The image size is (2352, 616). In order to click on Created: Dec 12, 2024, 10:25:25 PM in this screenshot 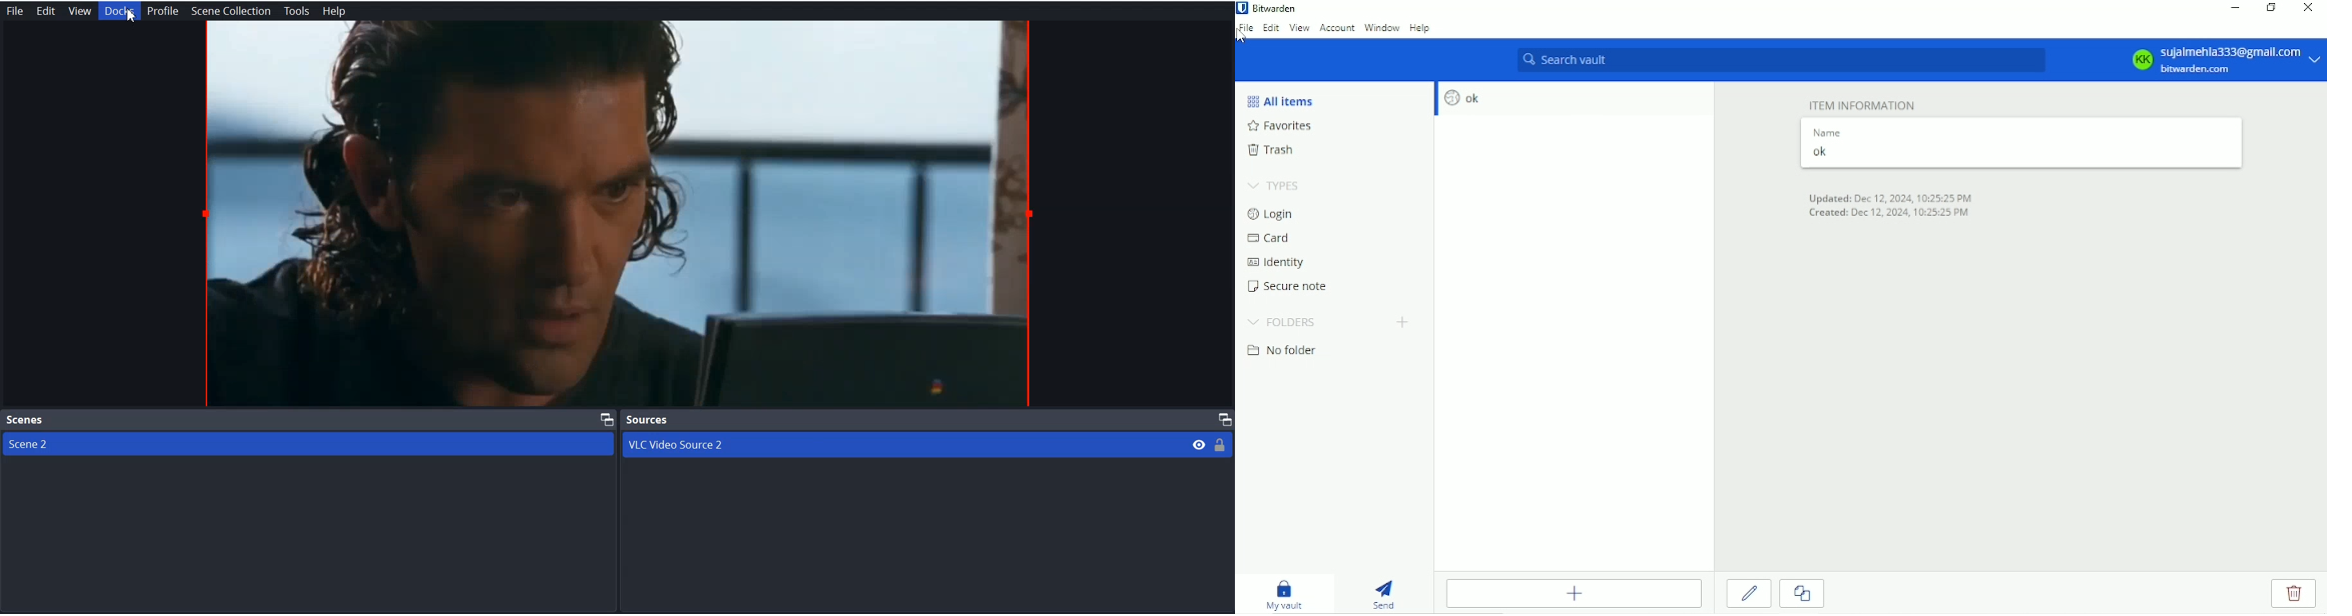, I will do `click(1888, 214)`.